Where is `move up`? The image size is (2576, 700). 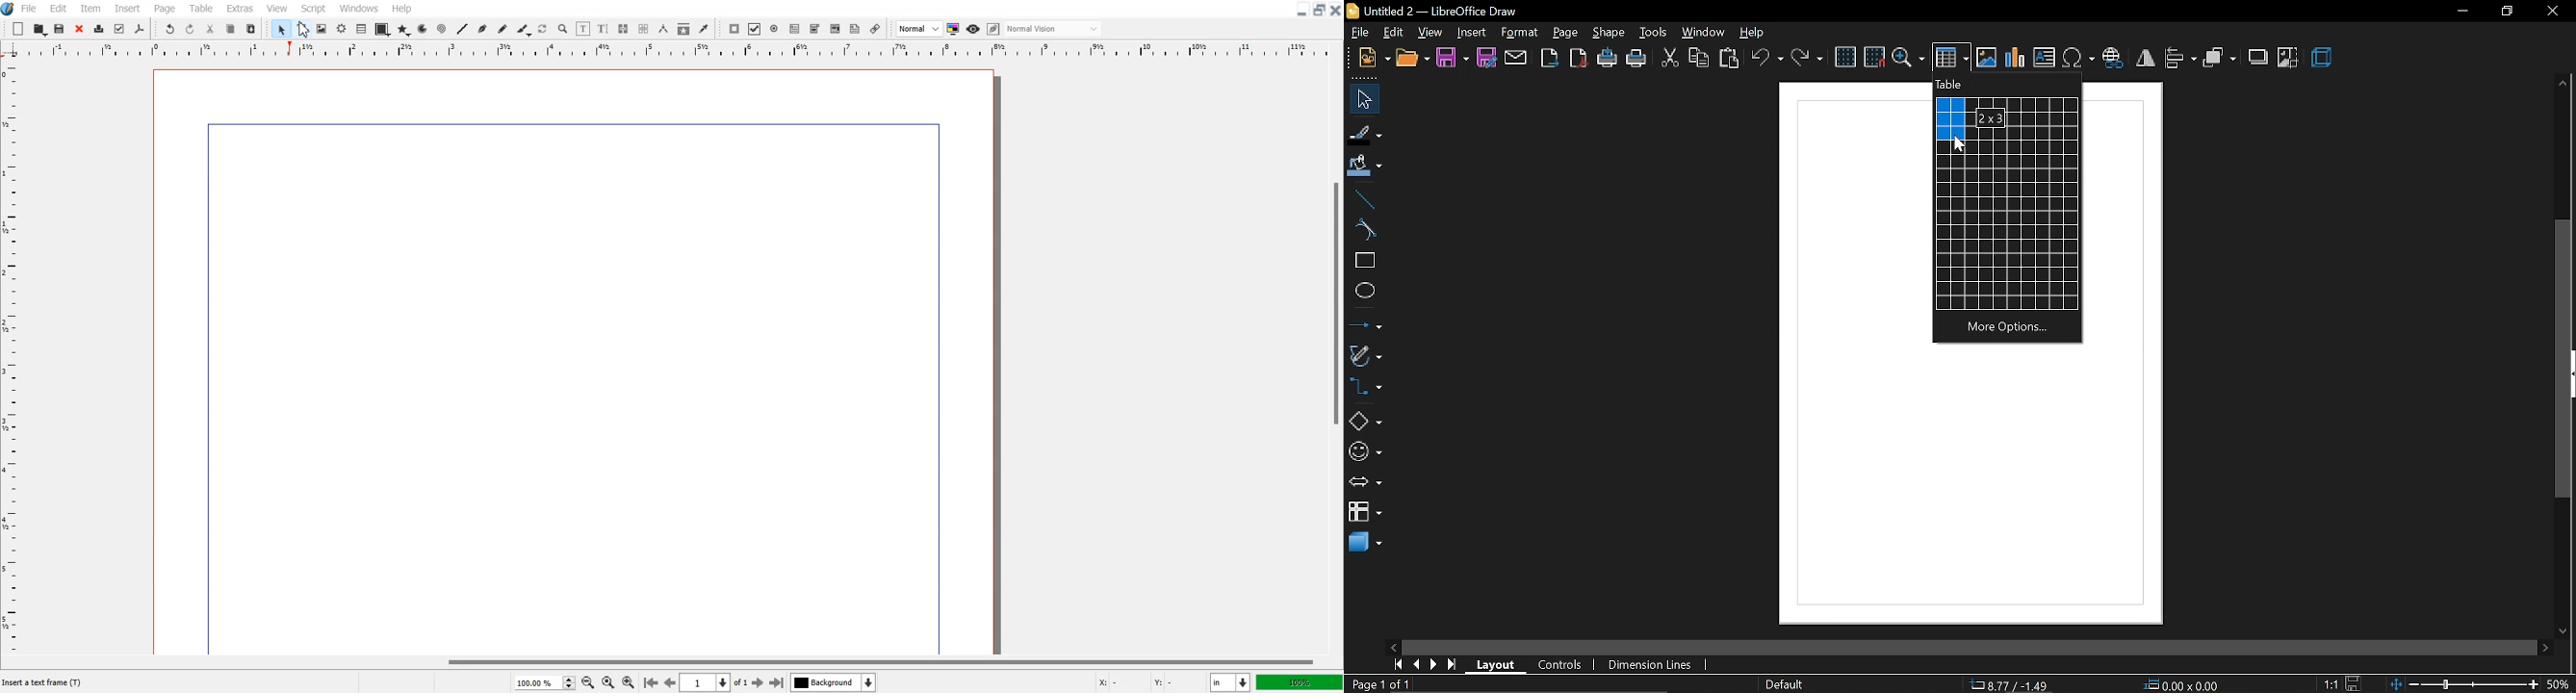 move up is located at coordinates (2563, 83).